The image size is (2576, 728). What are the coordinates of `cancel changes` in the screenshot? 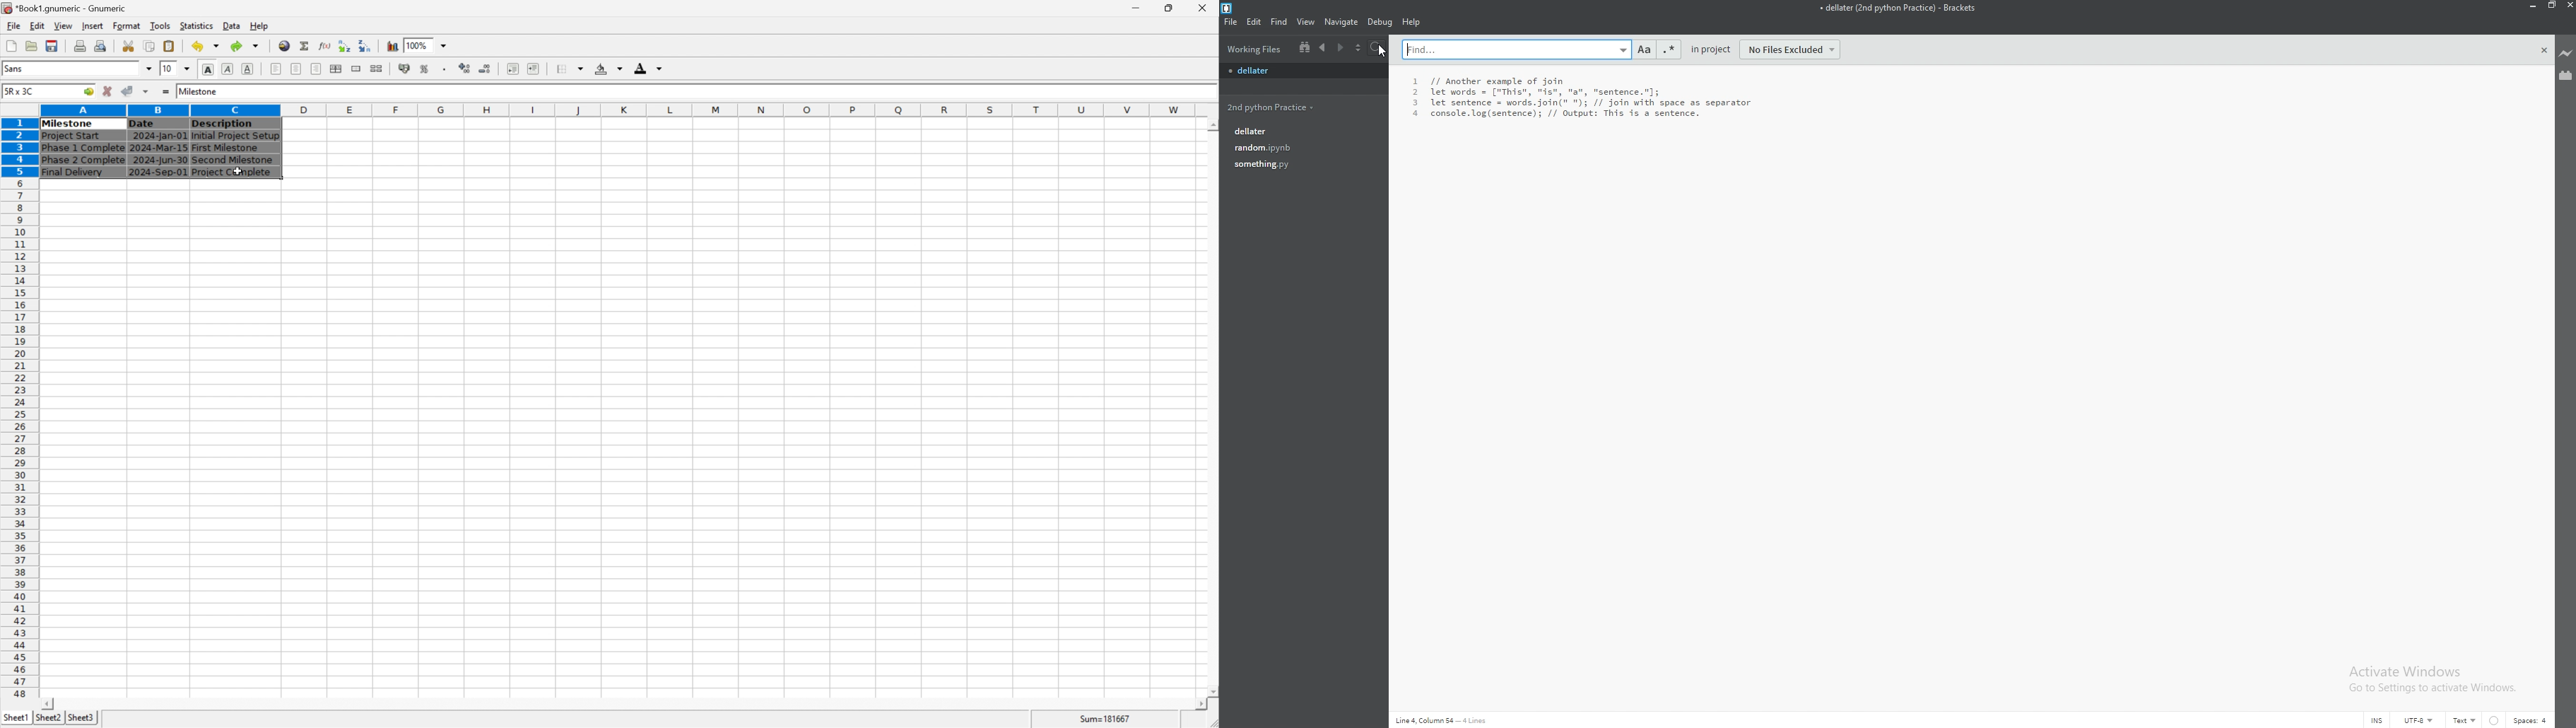 It's located at (111, 92).